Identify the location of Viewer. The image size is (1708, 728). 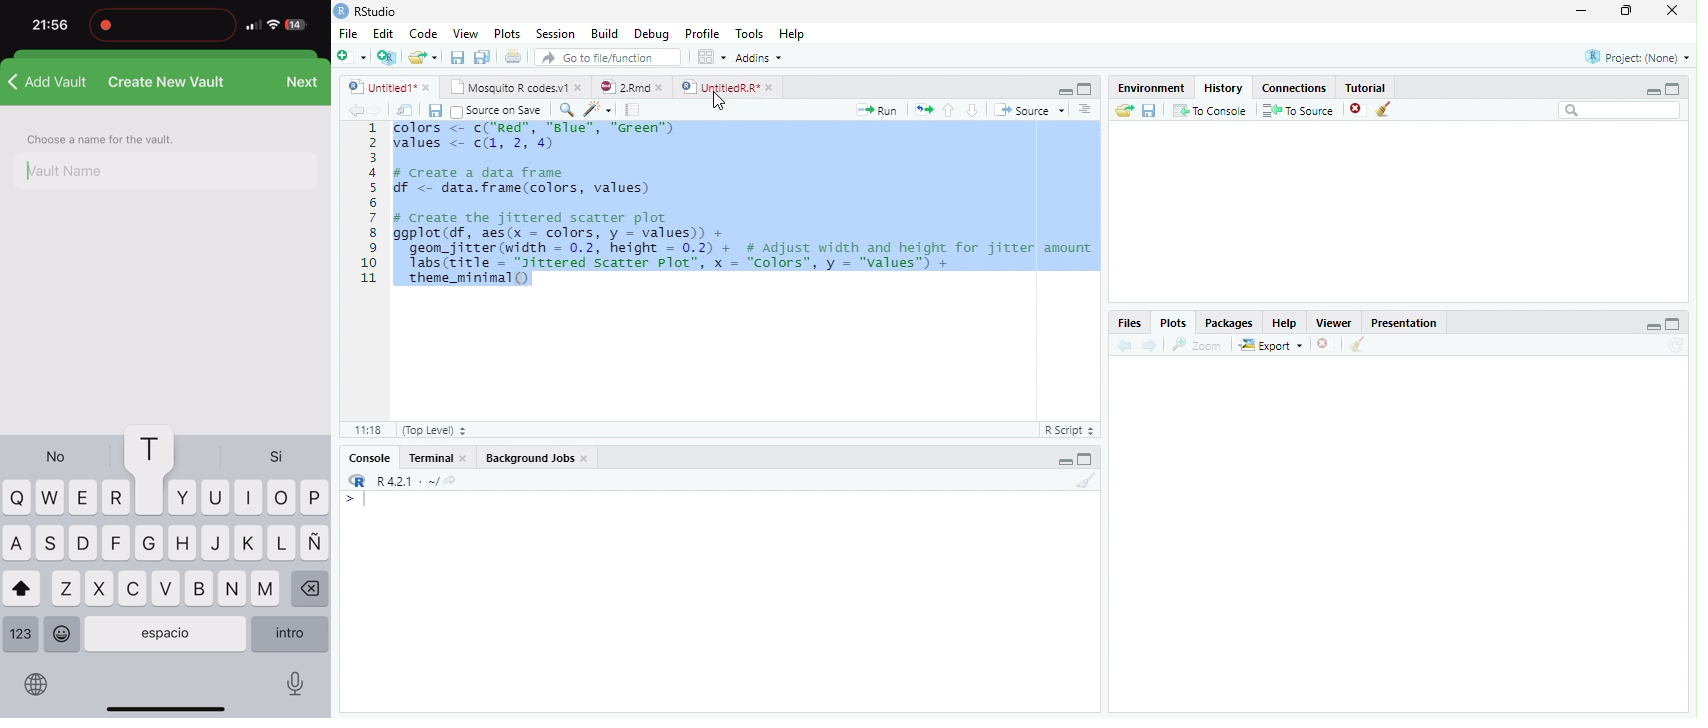
(1335, 323).